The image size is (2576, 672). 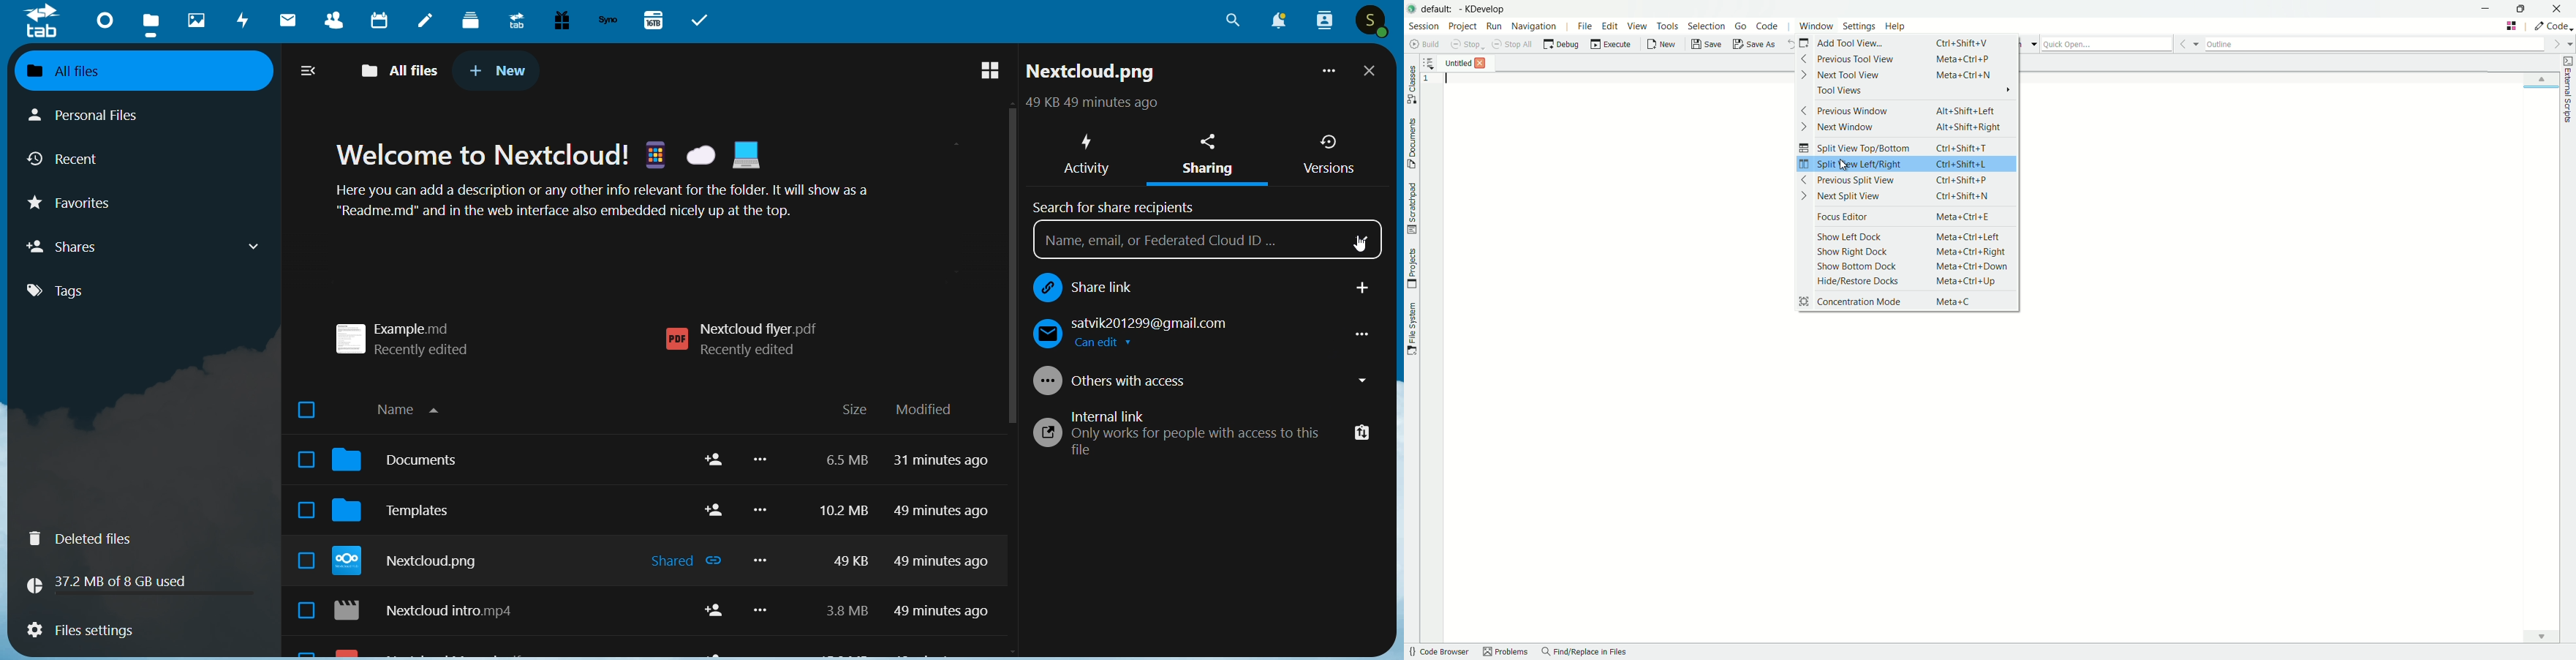 What do you see at coordinates (514, 20) in the screenshot?
I see `upgrade` at bounding box center [514, 20].